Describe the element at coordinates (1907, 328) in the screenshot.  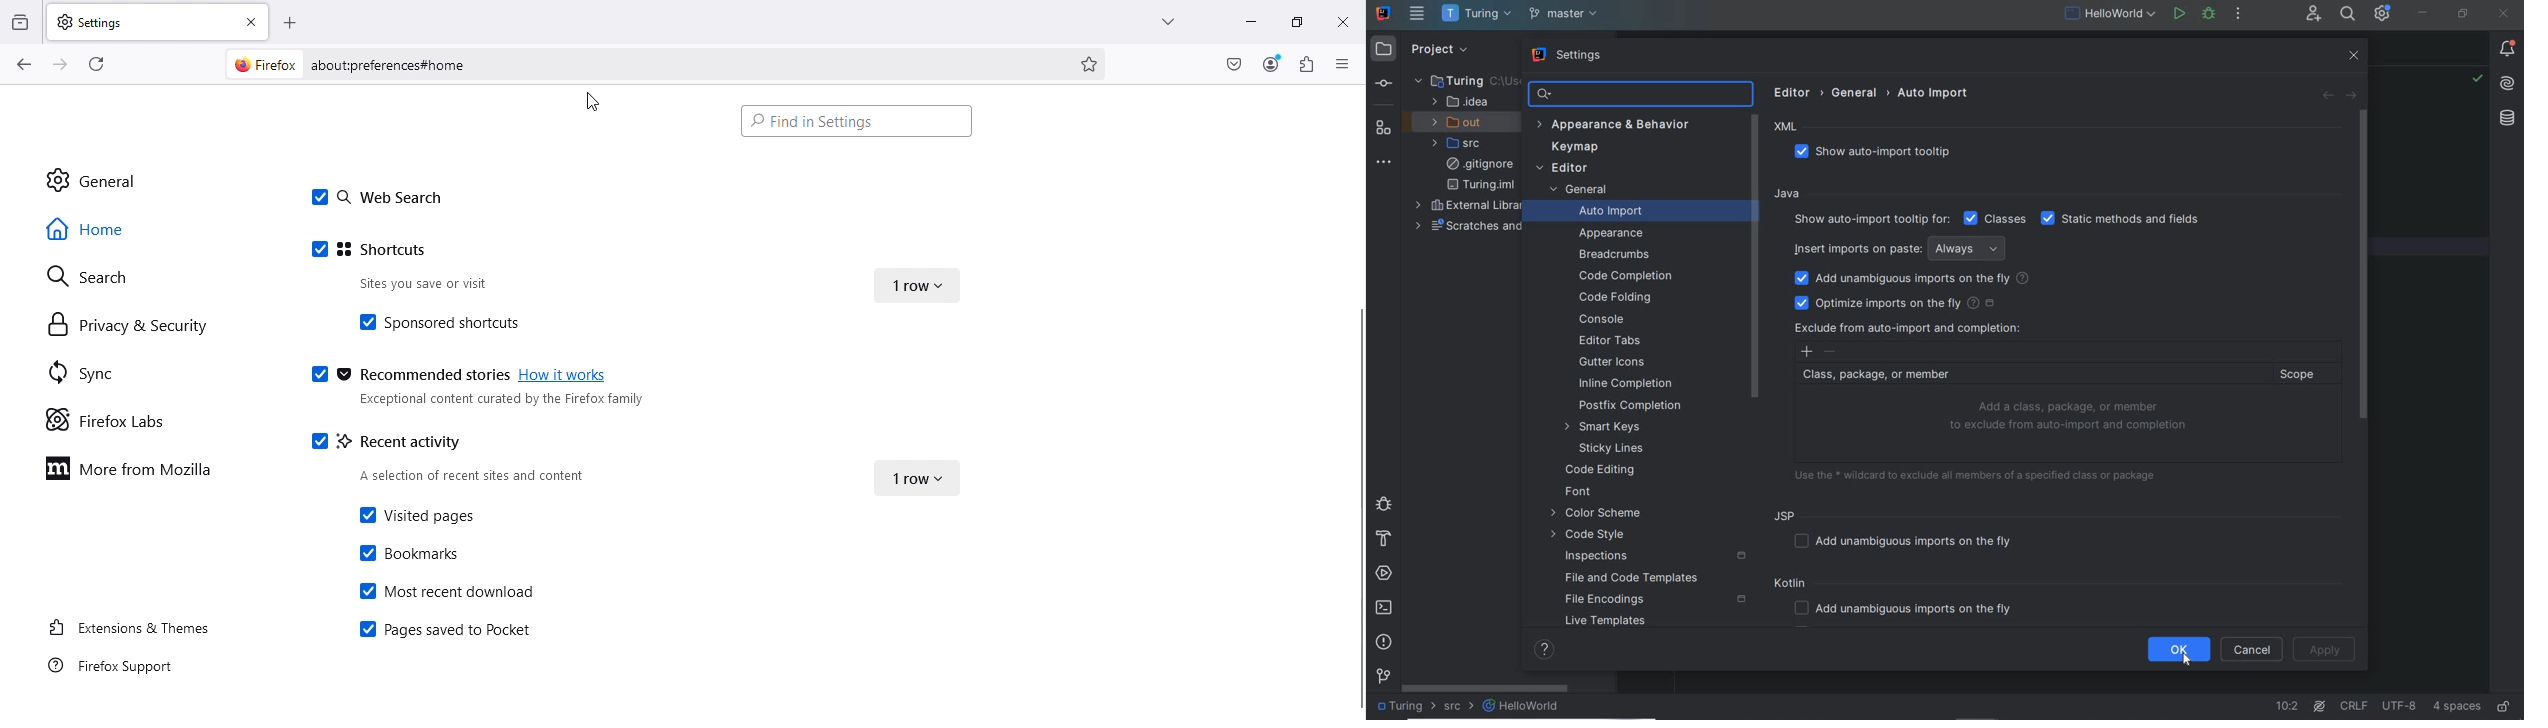
I see `EXCLUDE FROM AUTO-IMPORT AND COMPLETION` at that location.